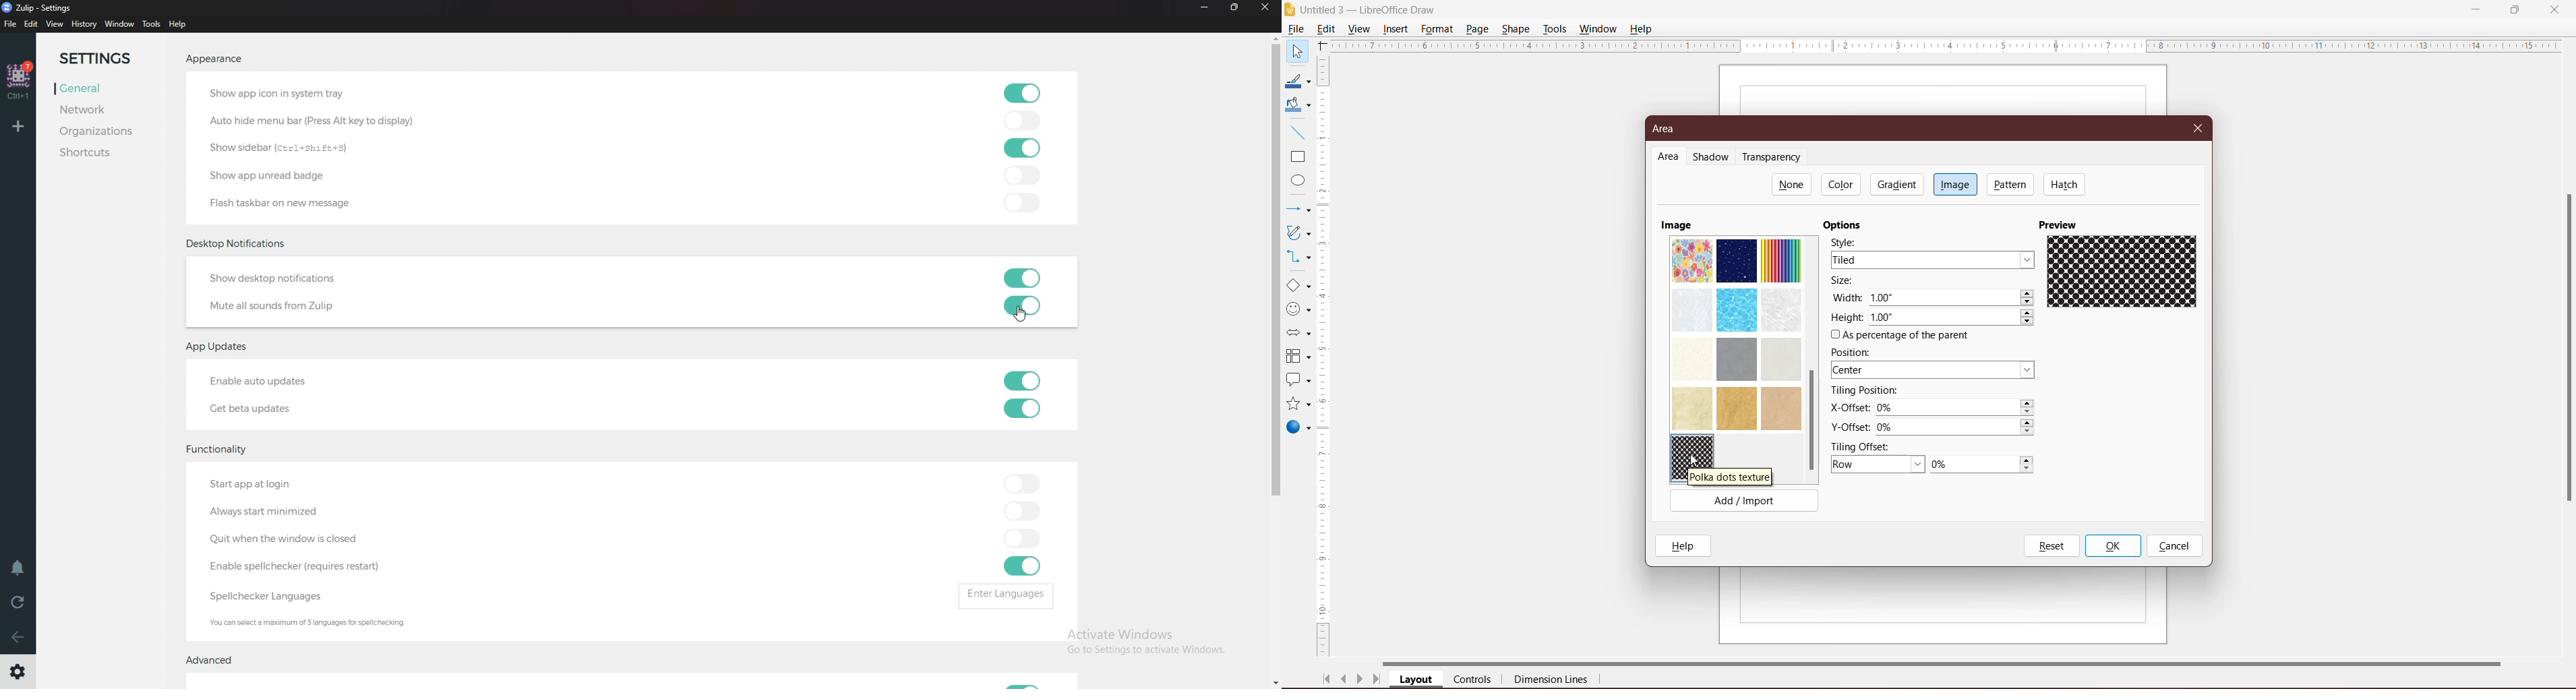  What do you see at coordinates (1843, 184) in the screenshot?
I see `Color` at bounding box center [1843, 184].